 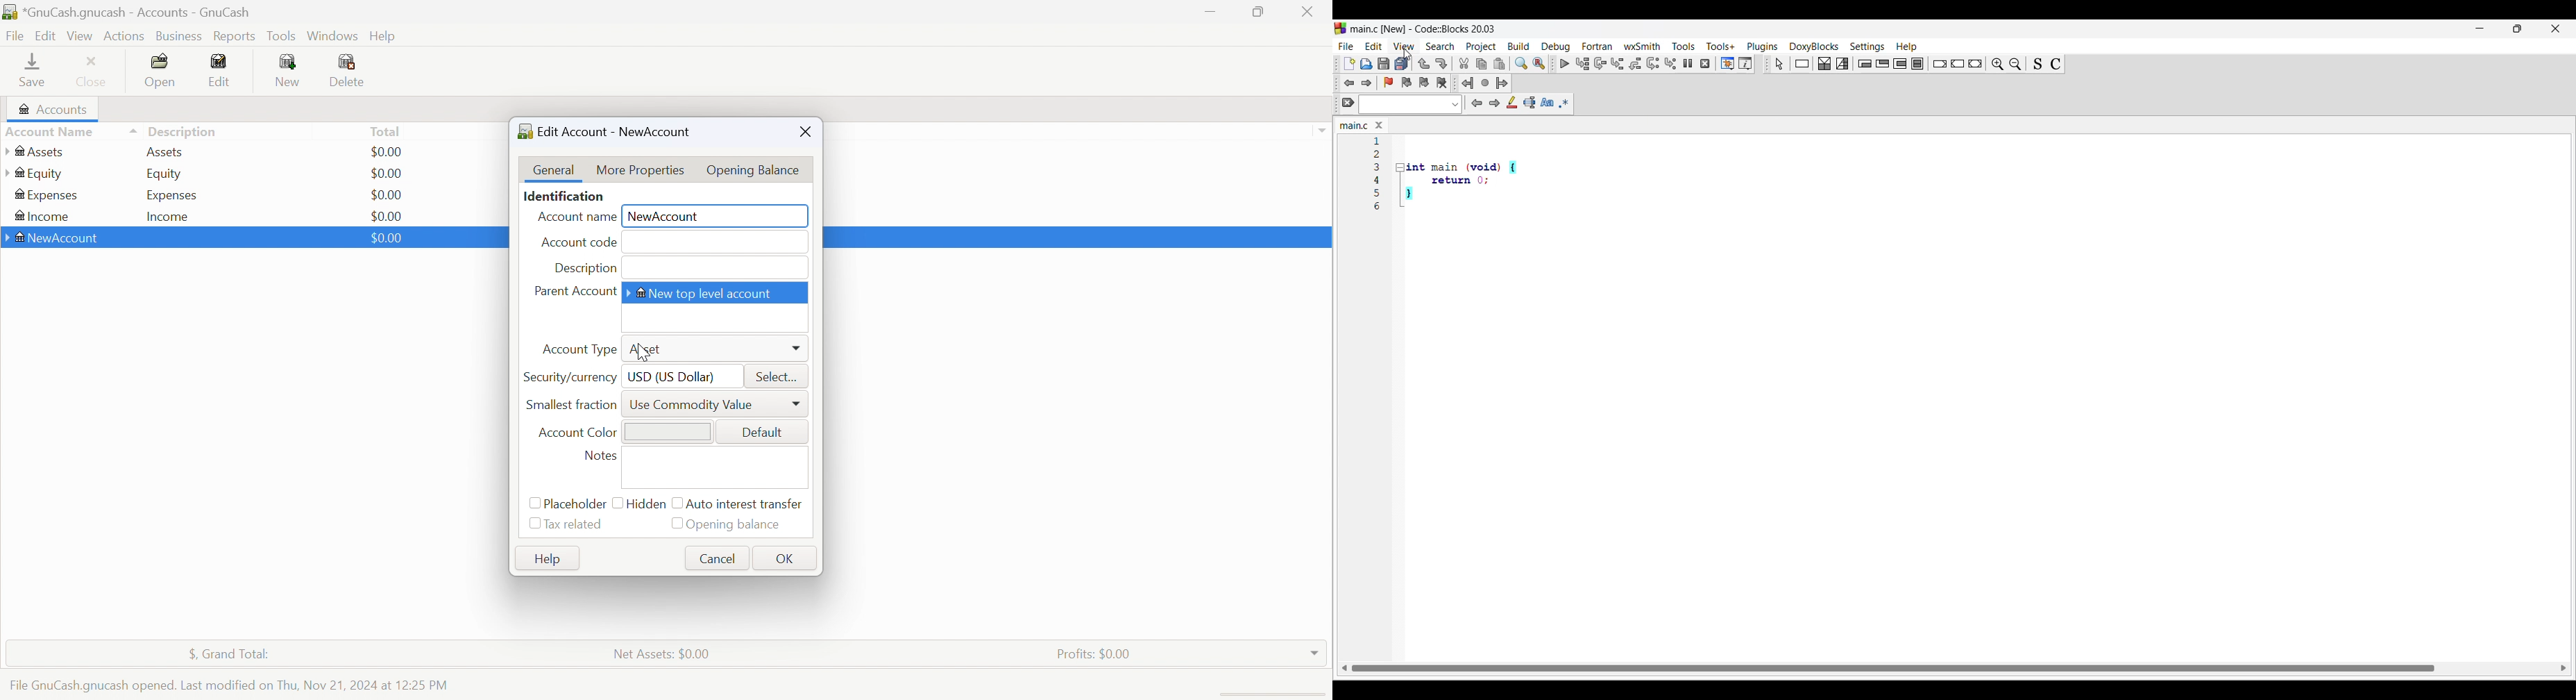 I want to click on Settings menu, so click(x=1867, y=47).